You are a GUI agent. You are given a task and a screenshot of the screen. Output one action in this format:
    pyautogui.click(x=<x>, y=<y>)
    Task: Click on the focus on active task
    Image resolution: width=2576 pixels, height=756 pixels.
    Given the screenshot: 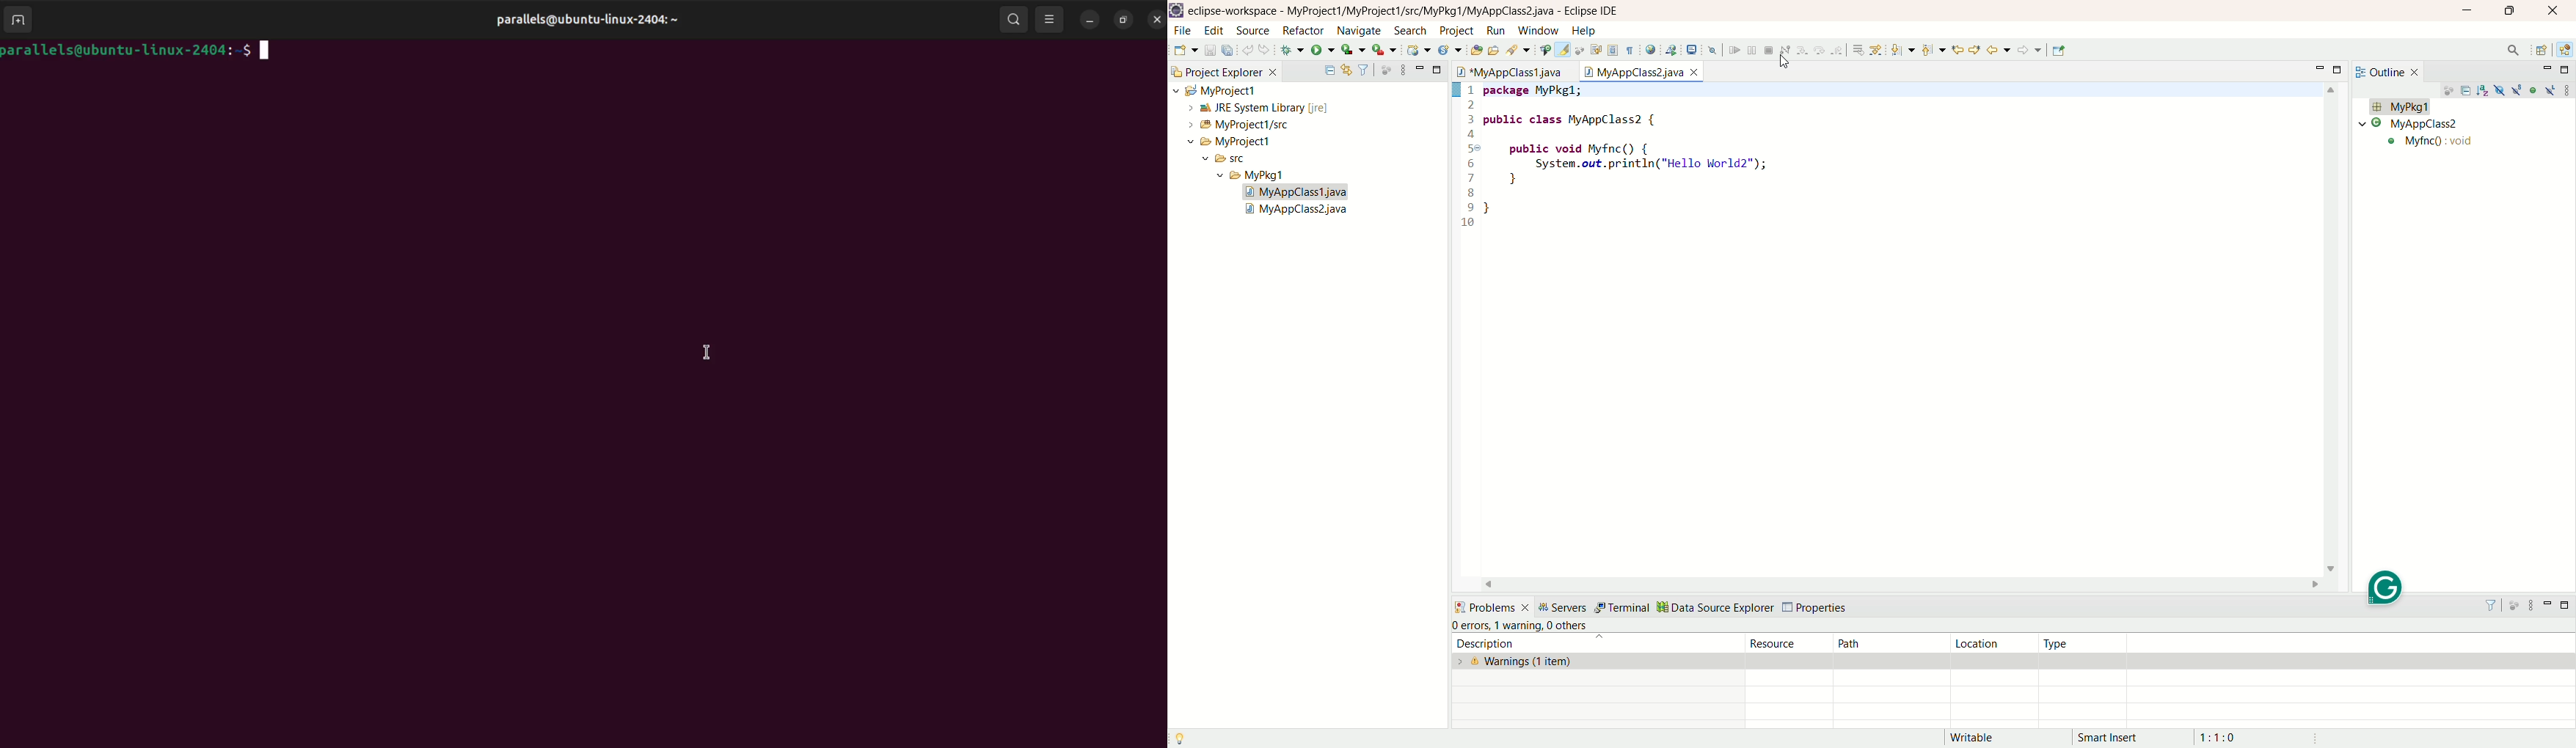 What is the action you would take?
    pyautogui.click(x=1386, y=70)
    